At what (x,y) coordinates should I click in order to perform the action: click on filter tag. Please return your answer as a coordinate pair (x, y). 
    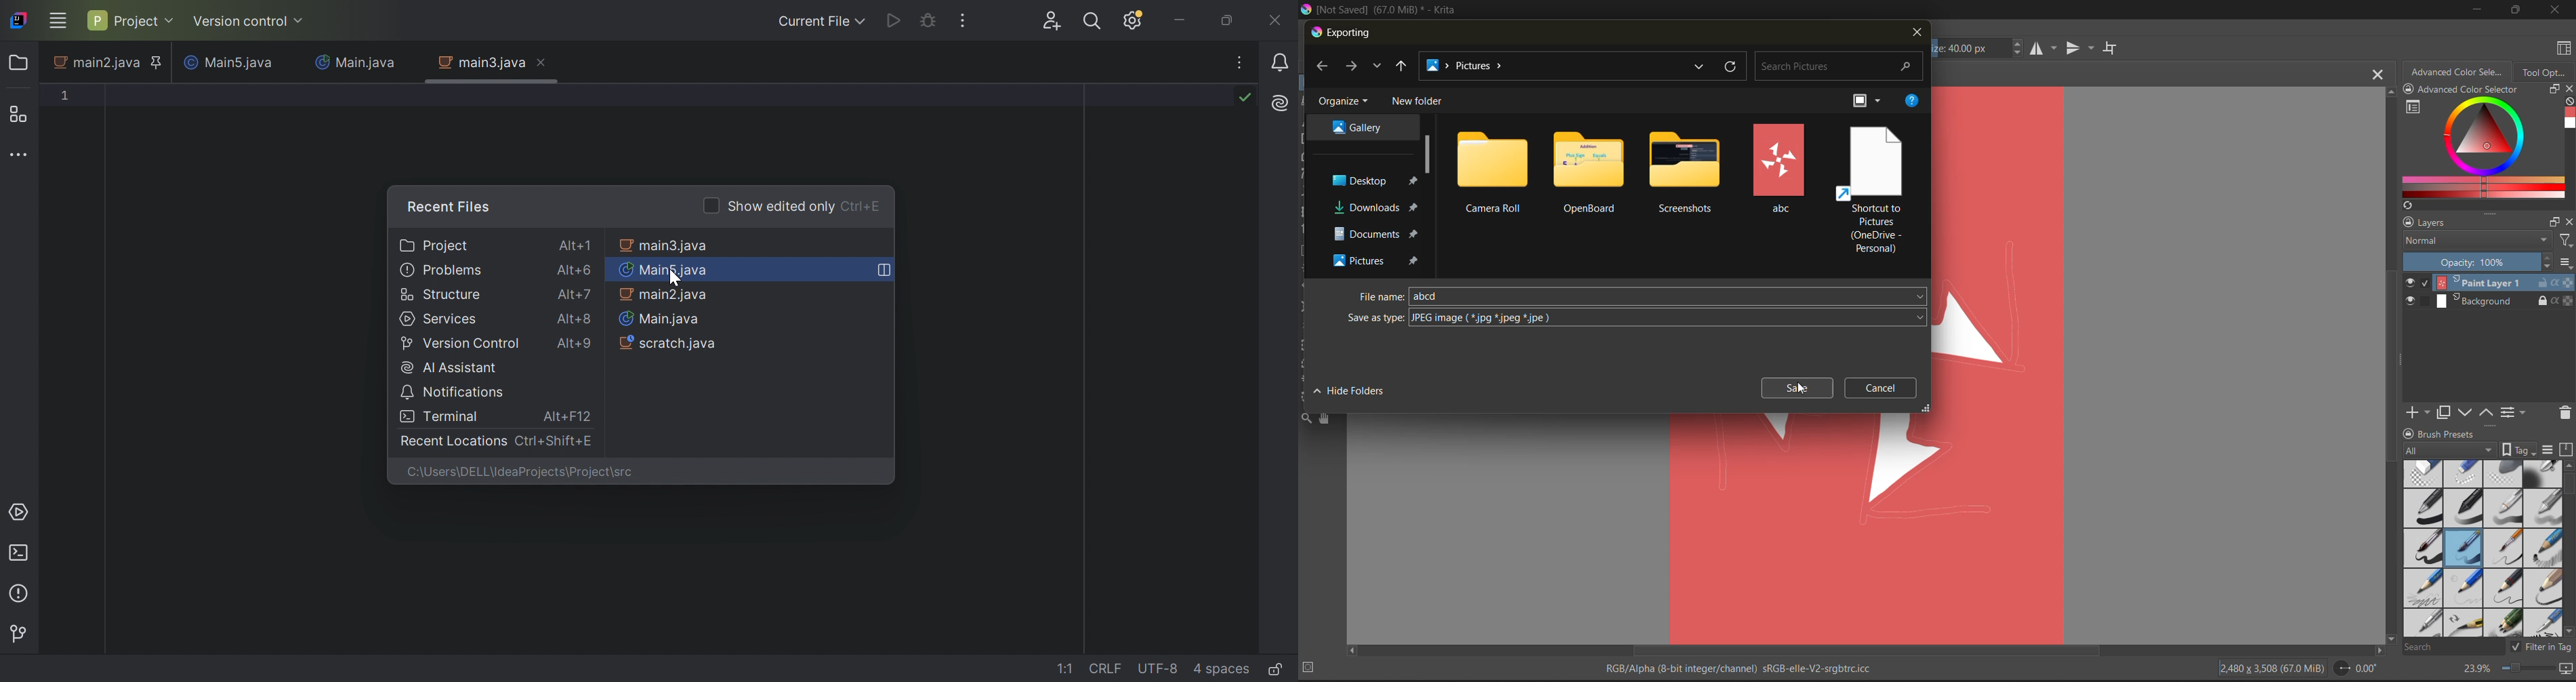
    Looking at the image, I should click on (2542, 648).